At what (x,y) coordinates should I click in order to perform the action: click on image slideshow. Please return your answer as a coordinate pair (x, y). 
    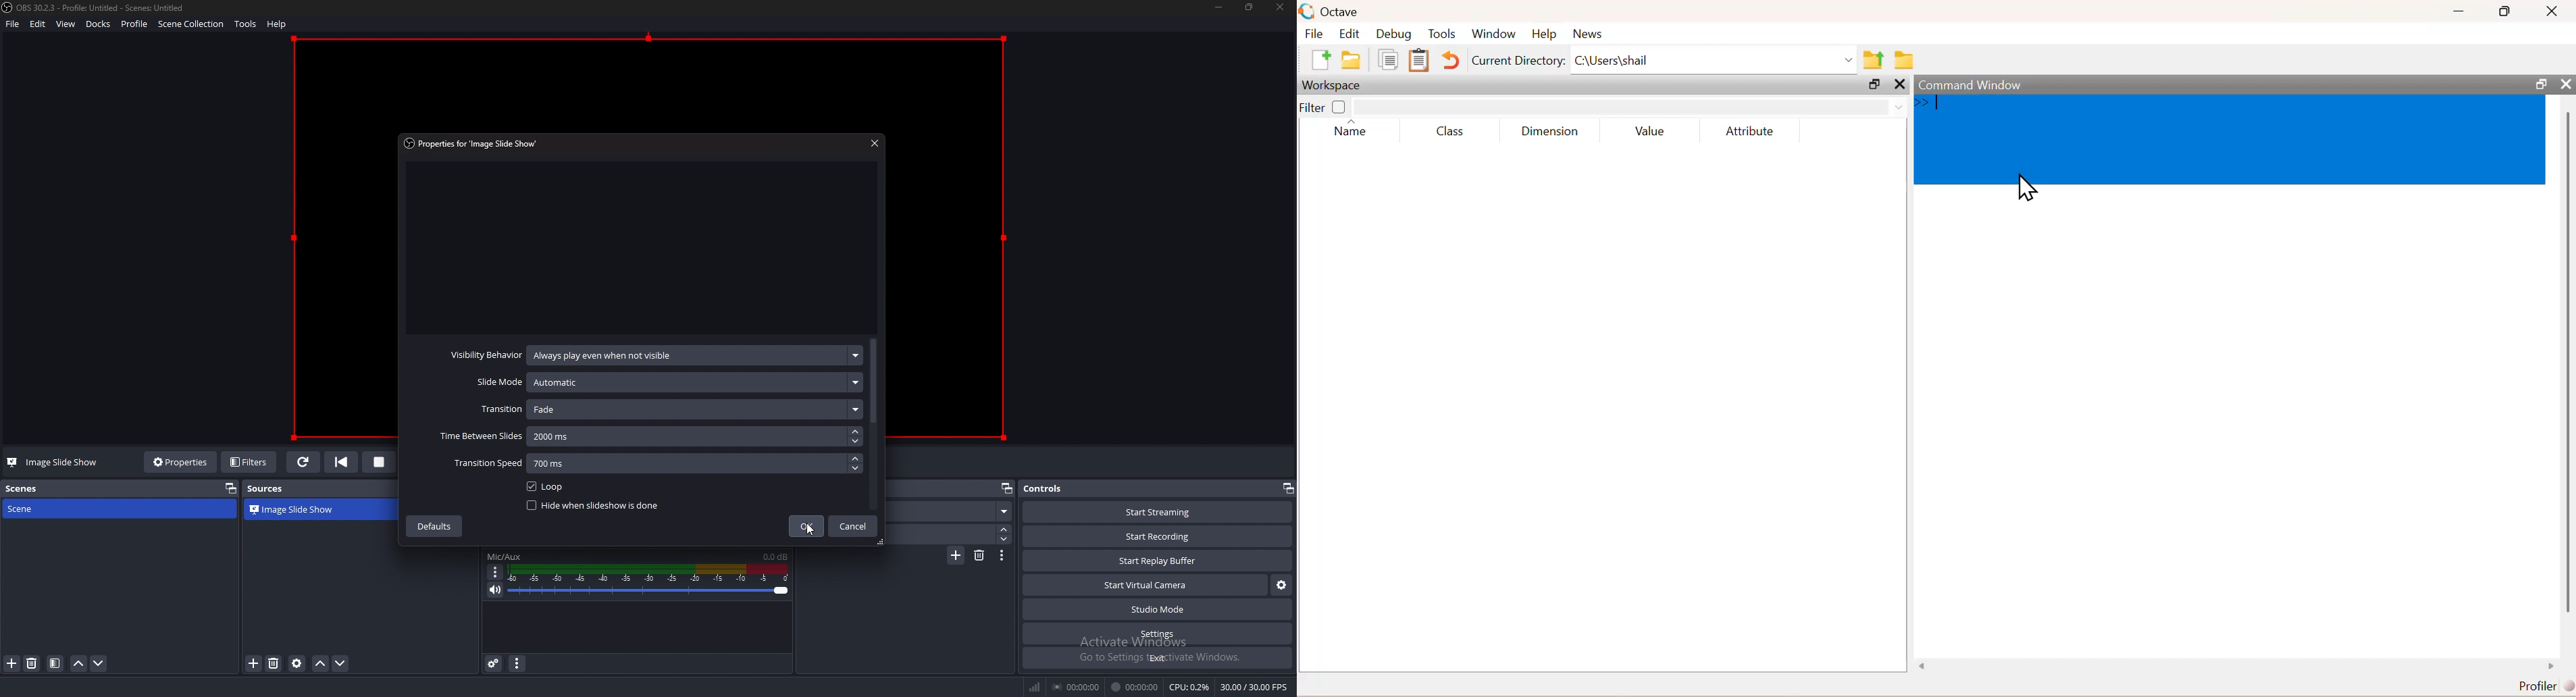
    Looking at the image, I should click on (303, 509).